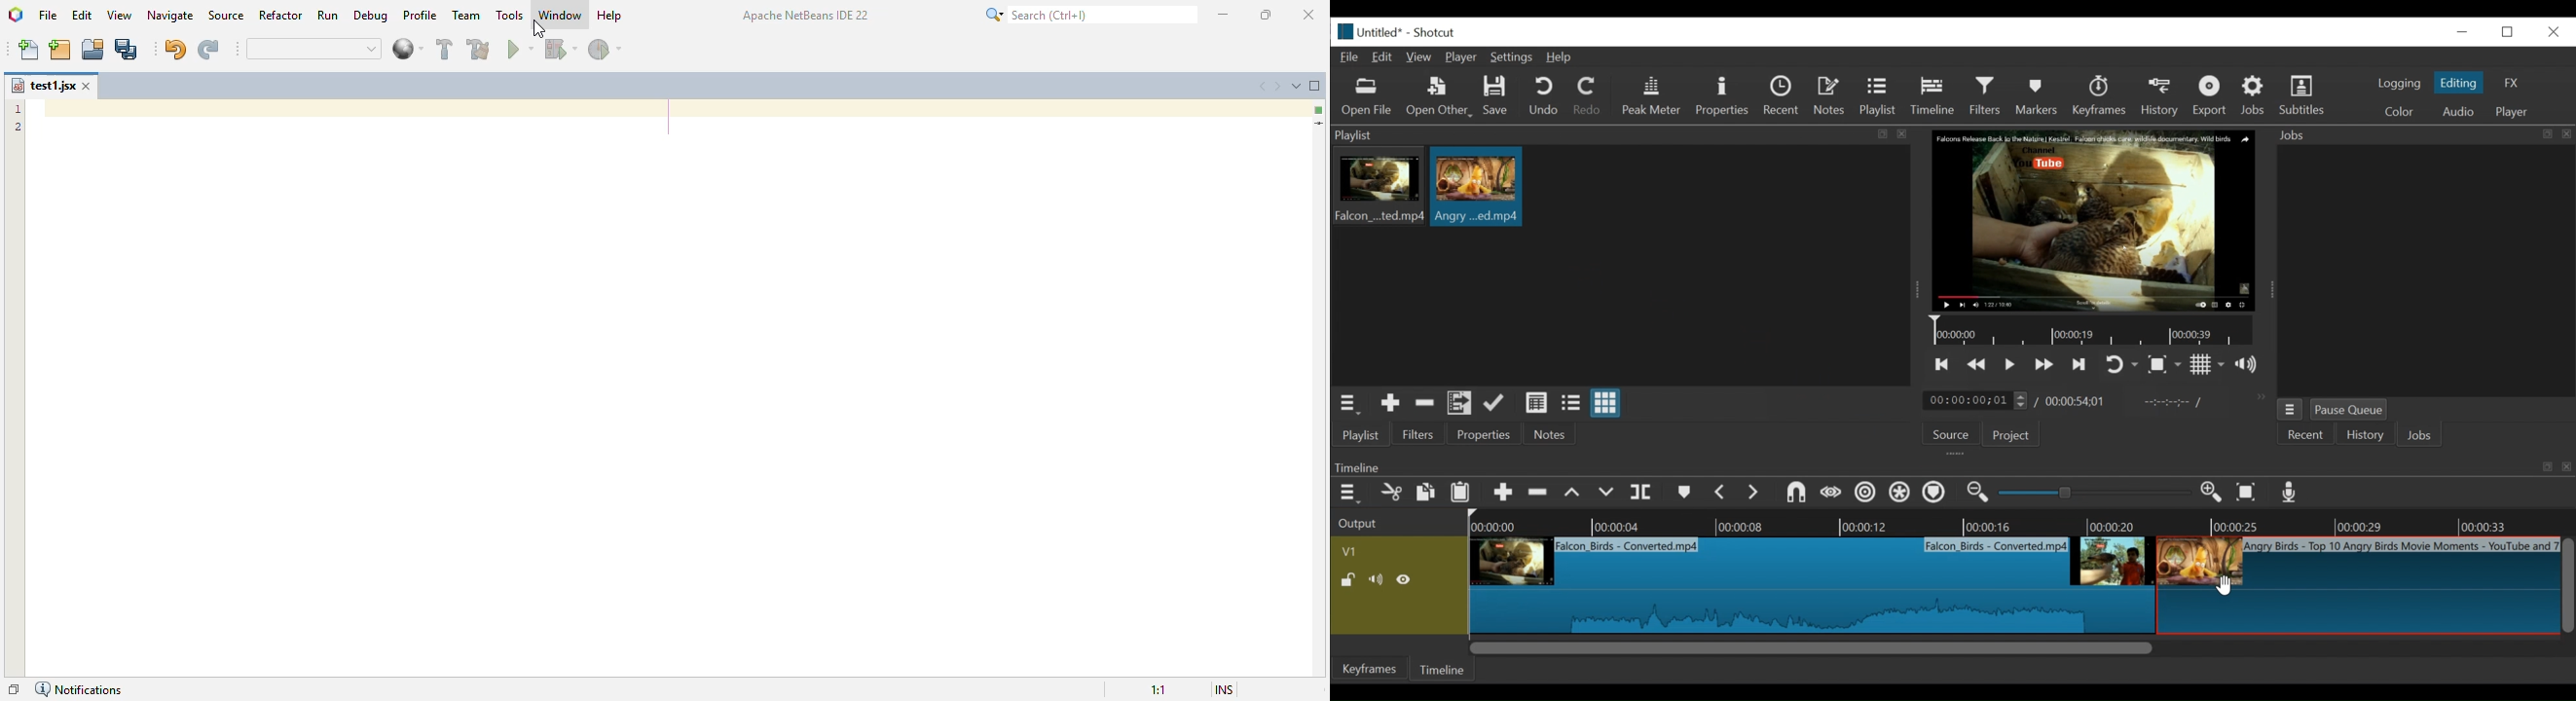 The height and width of the screenshot is (728, 2576). I want to click on close, so click(2552, 31).